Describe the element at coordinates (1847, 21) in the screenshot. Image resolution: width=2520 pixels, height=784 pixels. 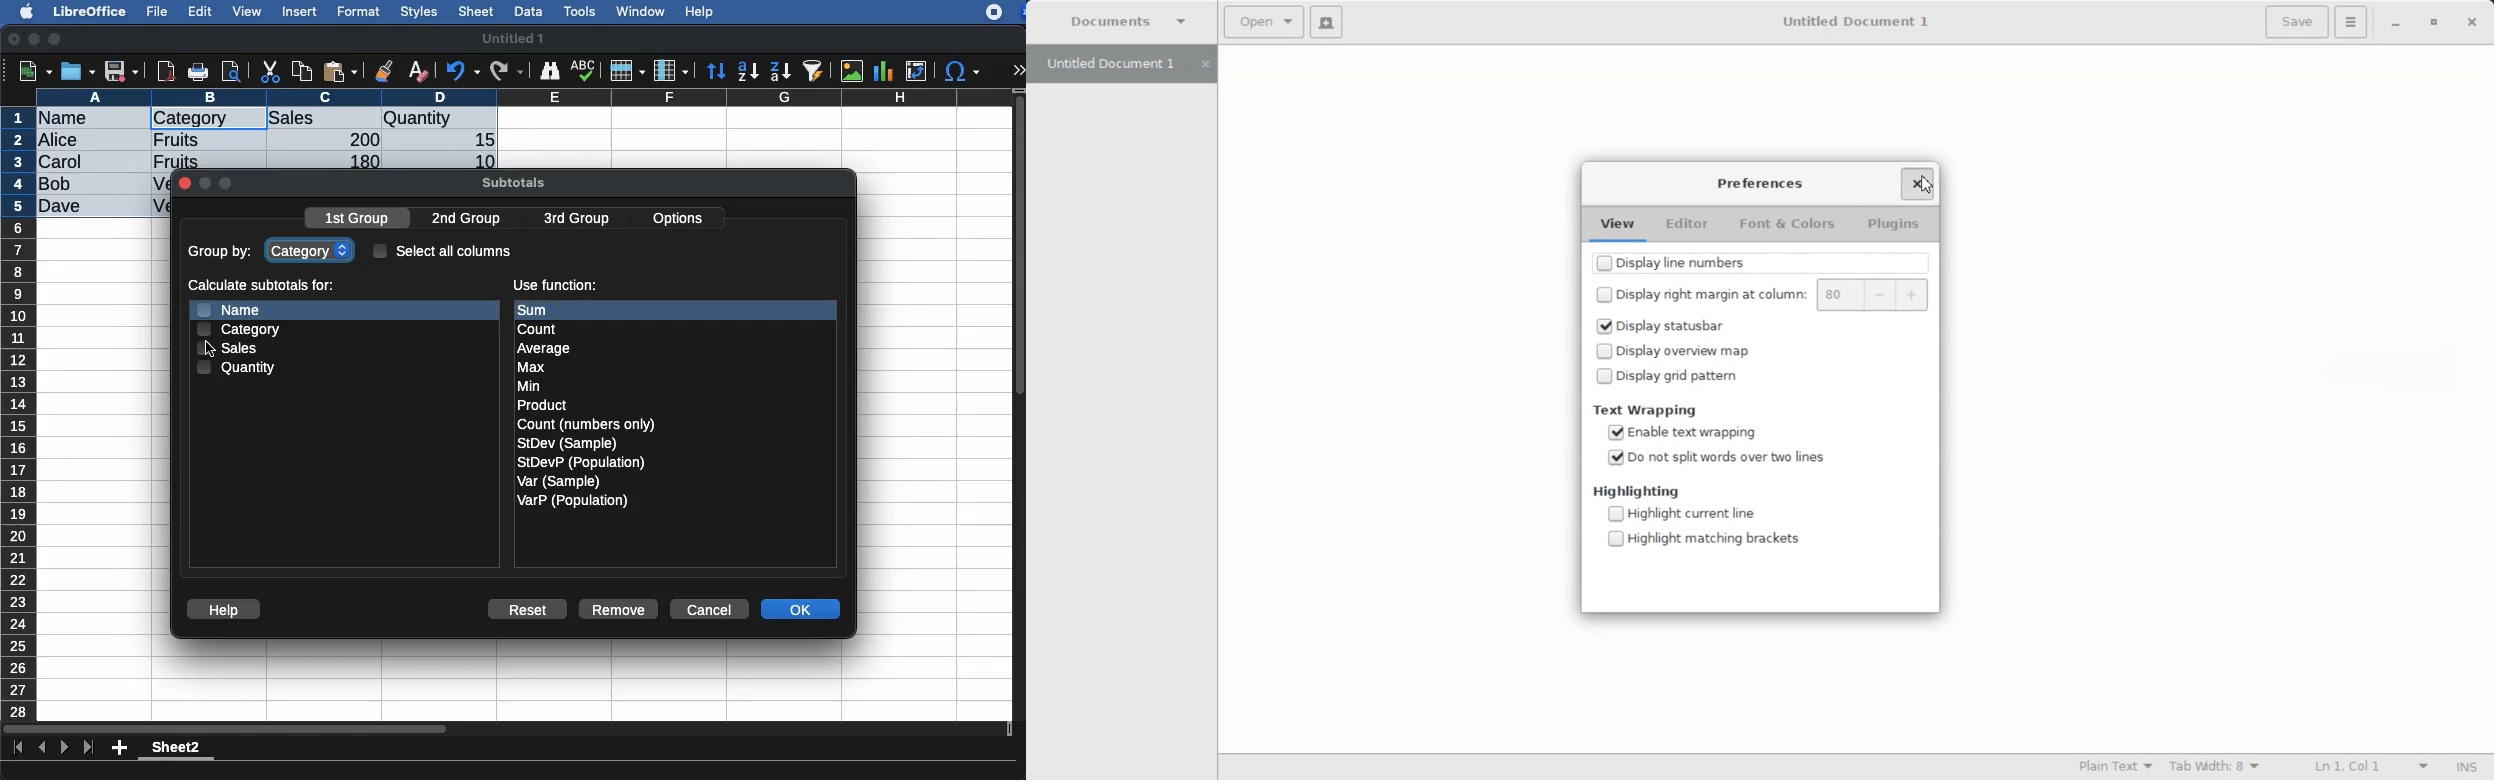
I see `Untitled Document 1` at that location.